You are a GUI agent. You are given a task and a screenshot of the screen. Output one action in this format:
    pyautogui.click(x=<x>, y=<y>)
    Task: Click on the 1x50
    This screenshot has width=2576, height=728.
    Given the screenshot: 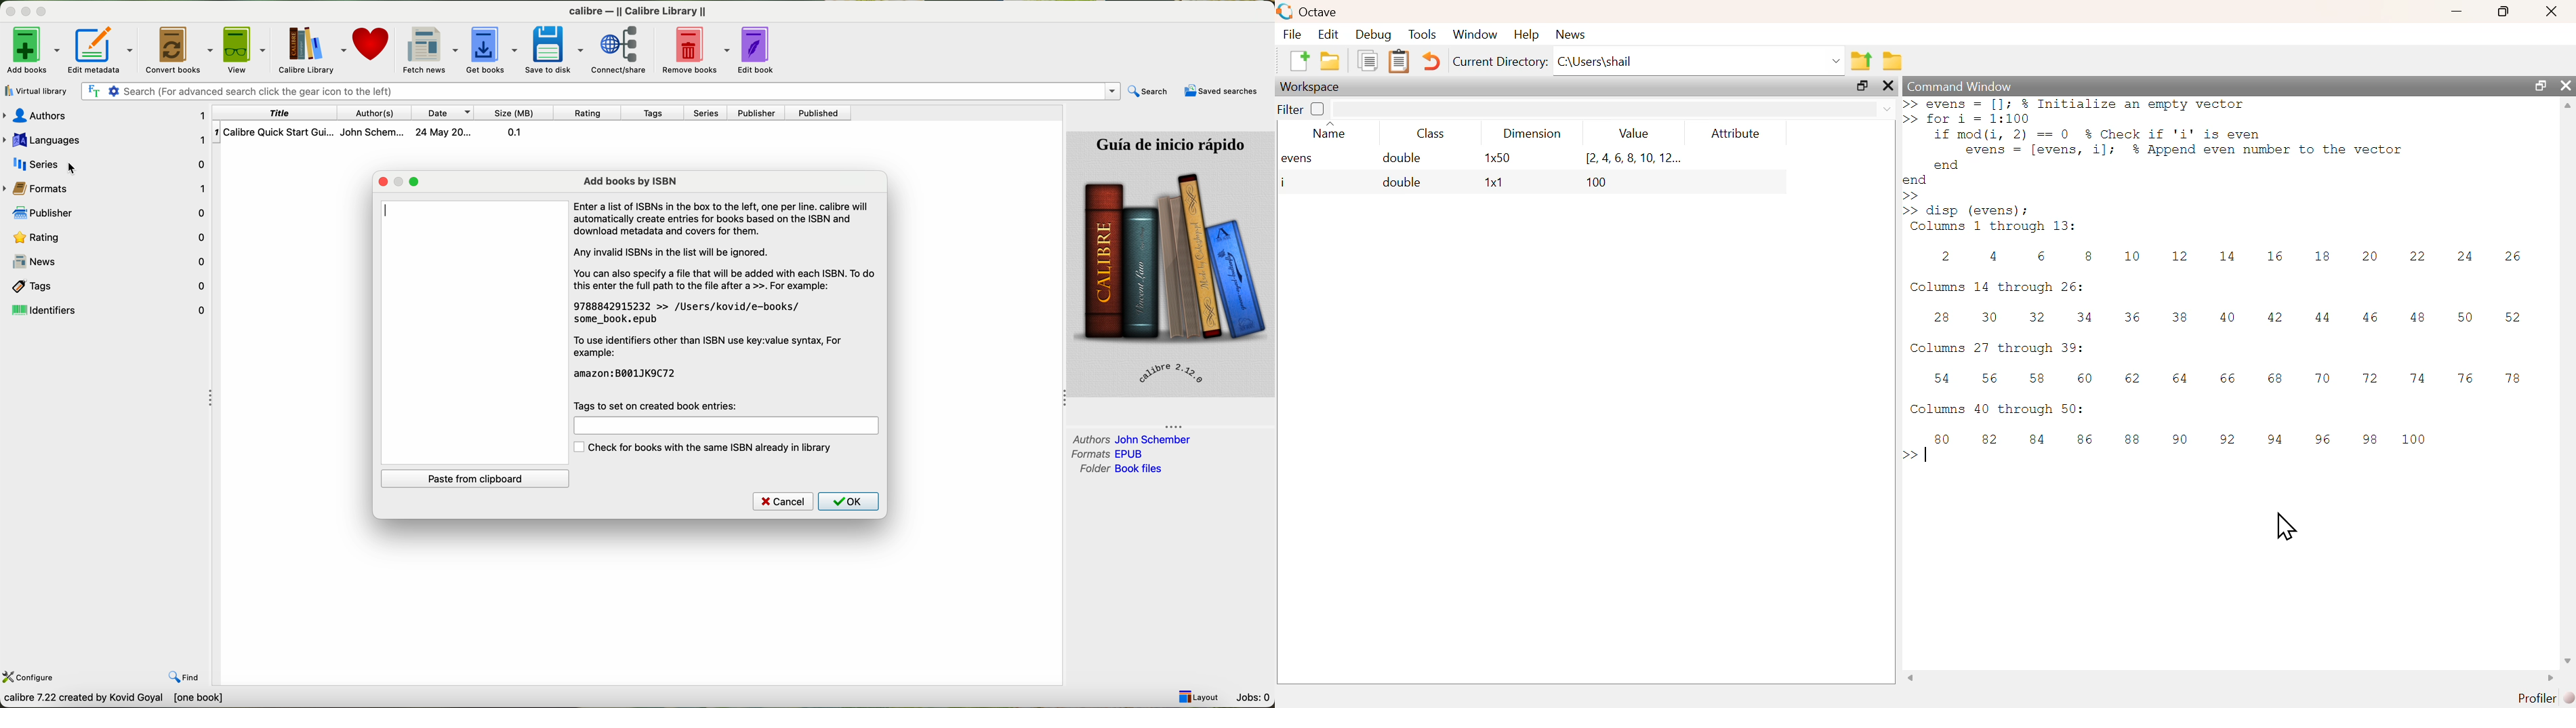 What is the action you would take?
    pyautogui.click(x=1498, y=159)
    